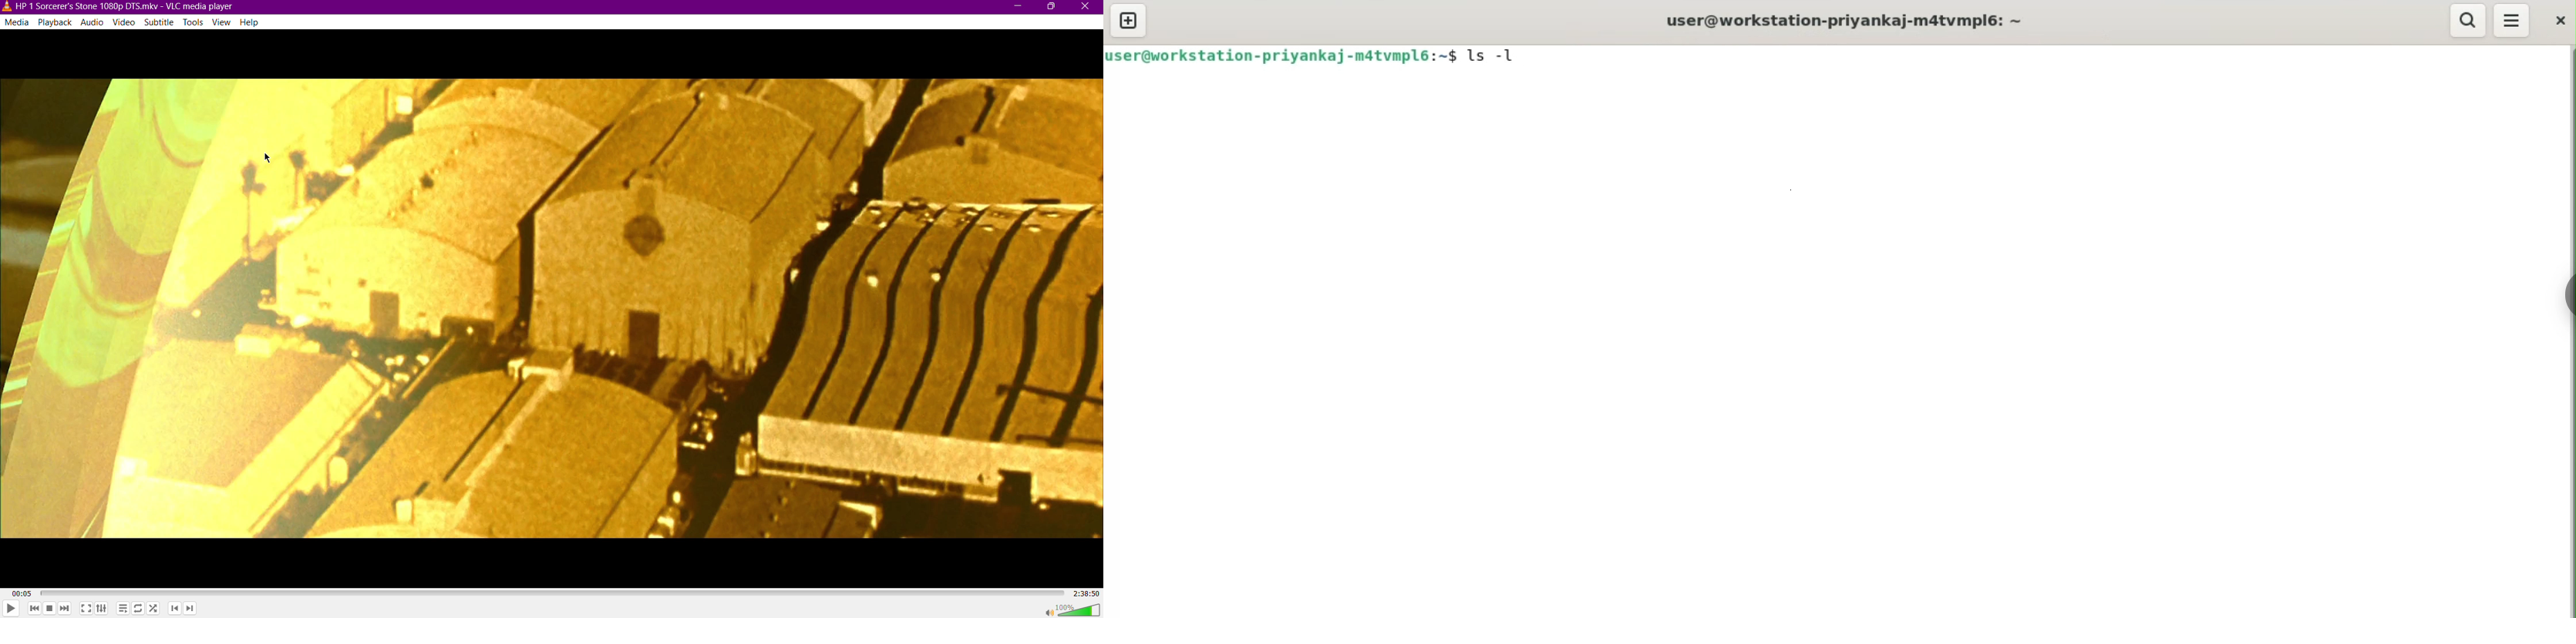 Image resolution: width=2576 pixels, height=644 pixels. What do you see at coordinates (1070, 609) in the screenshot?
I see `Volume 100%` at bounding box center [1070, 609].